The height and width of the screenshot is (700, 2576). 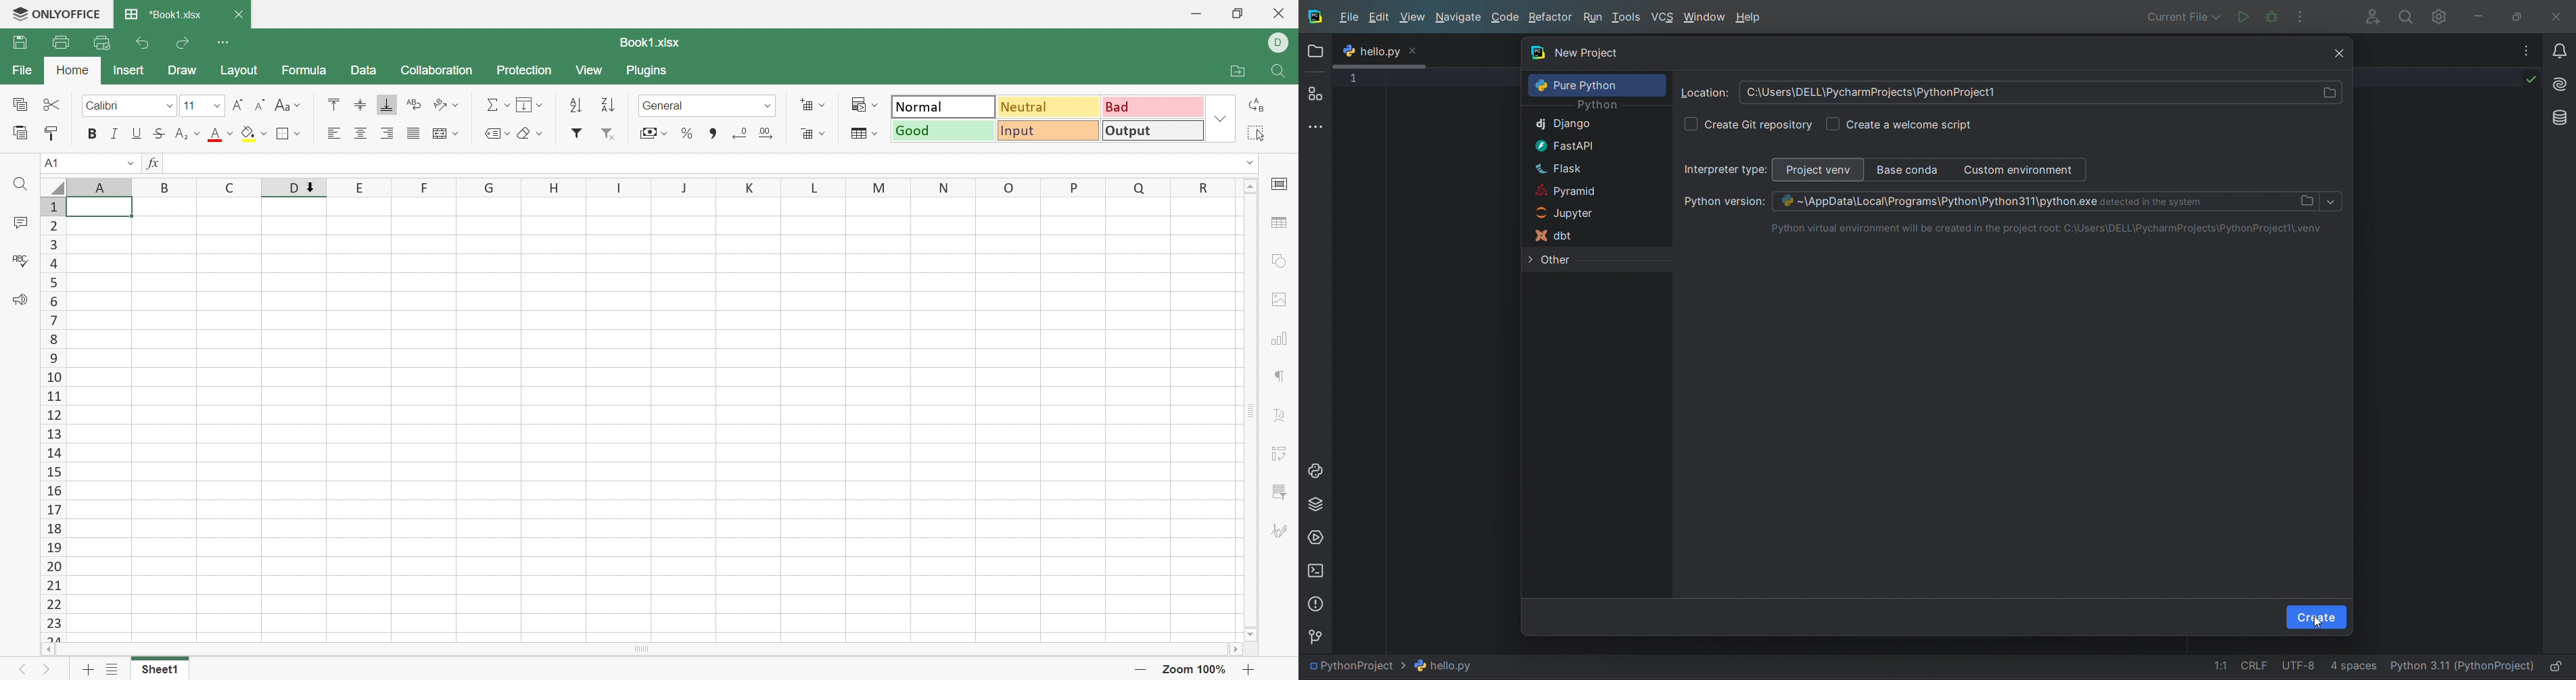 What do you see at coordinates (169, 105) in the screenshot?
I see `Drop Down` at bounding box center [169, 105].